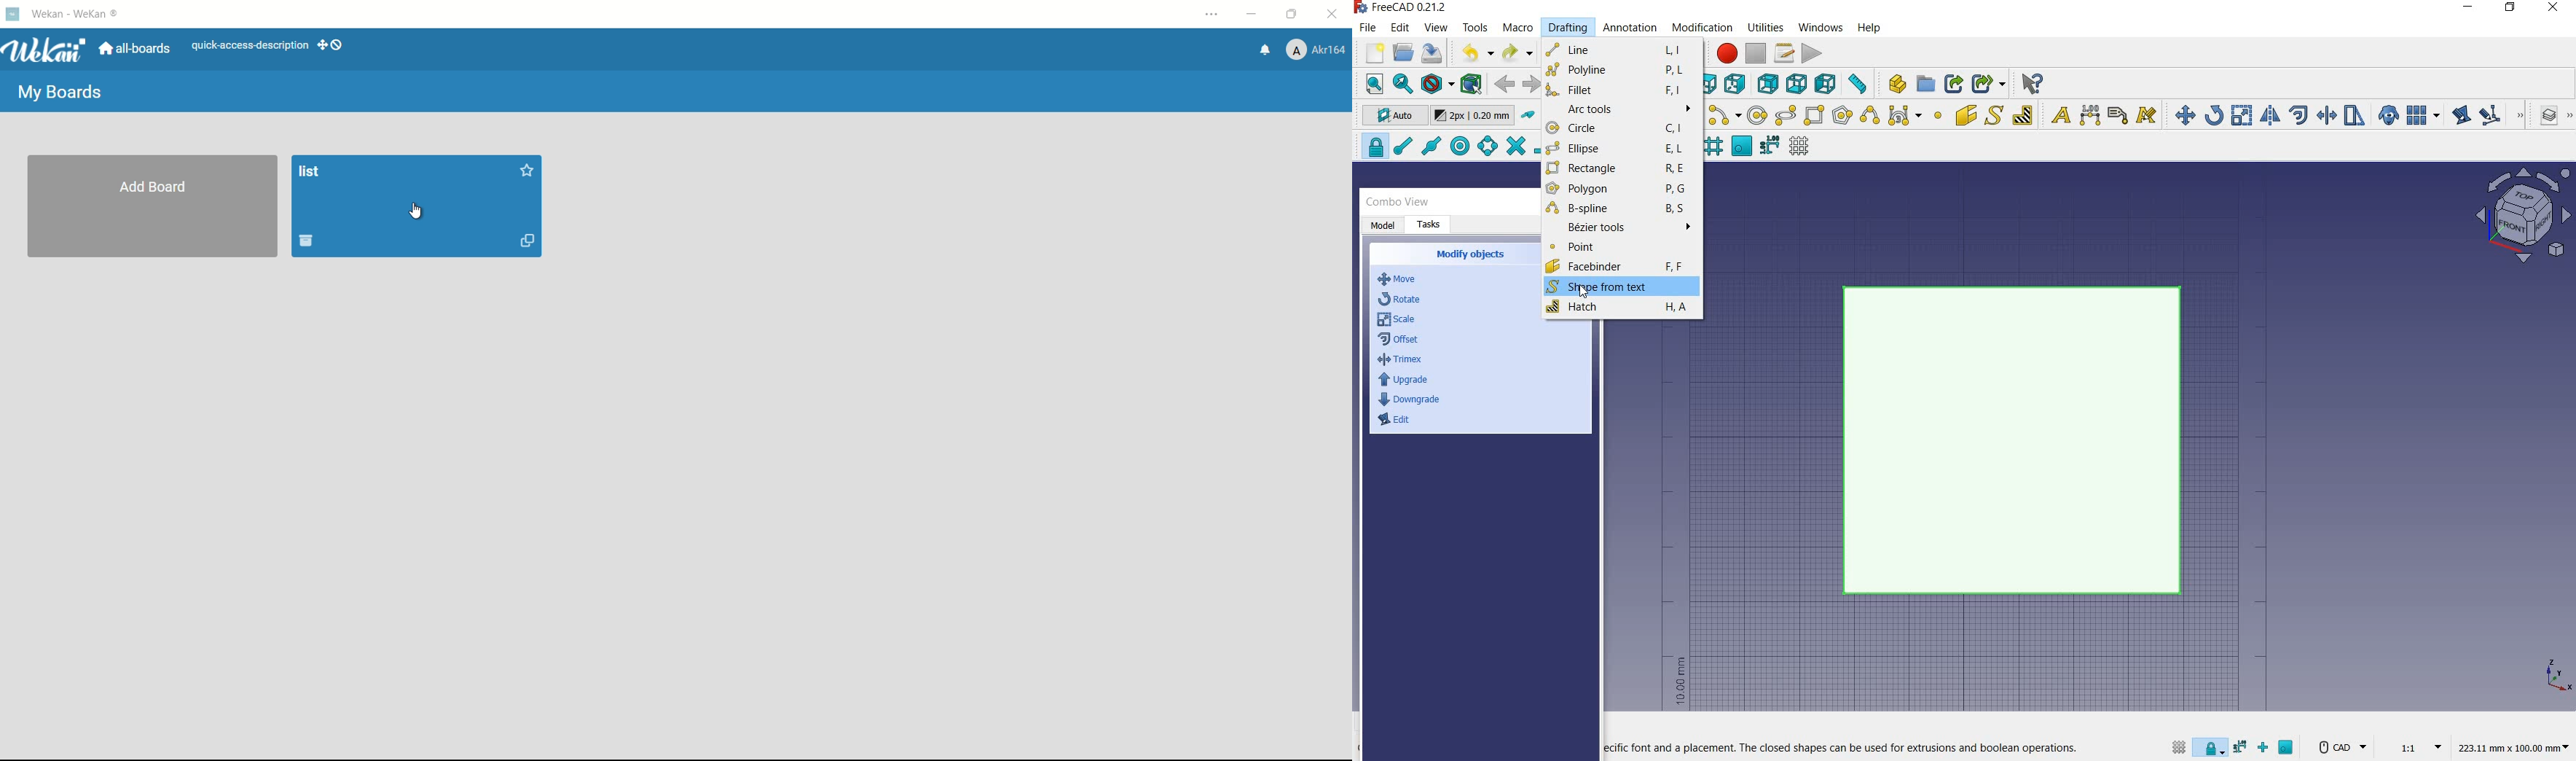  Describe the element at coordinates (1869, 117) in the screenshot. I see `b-spline` at that location.